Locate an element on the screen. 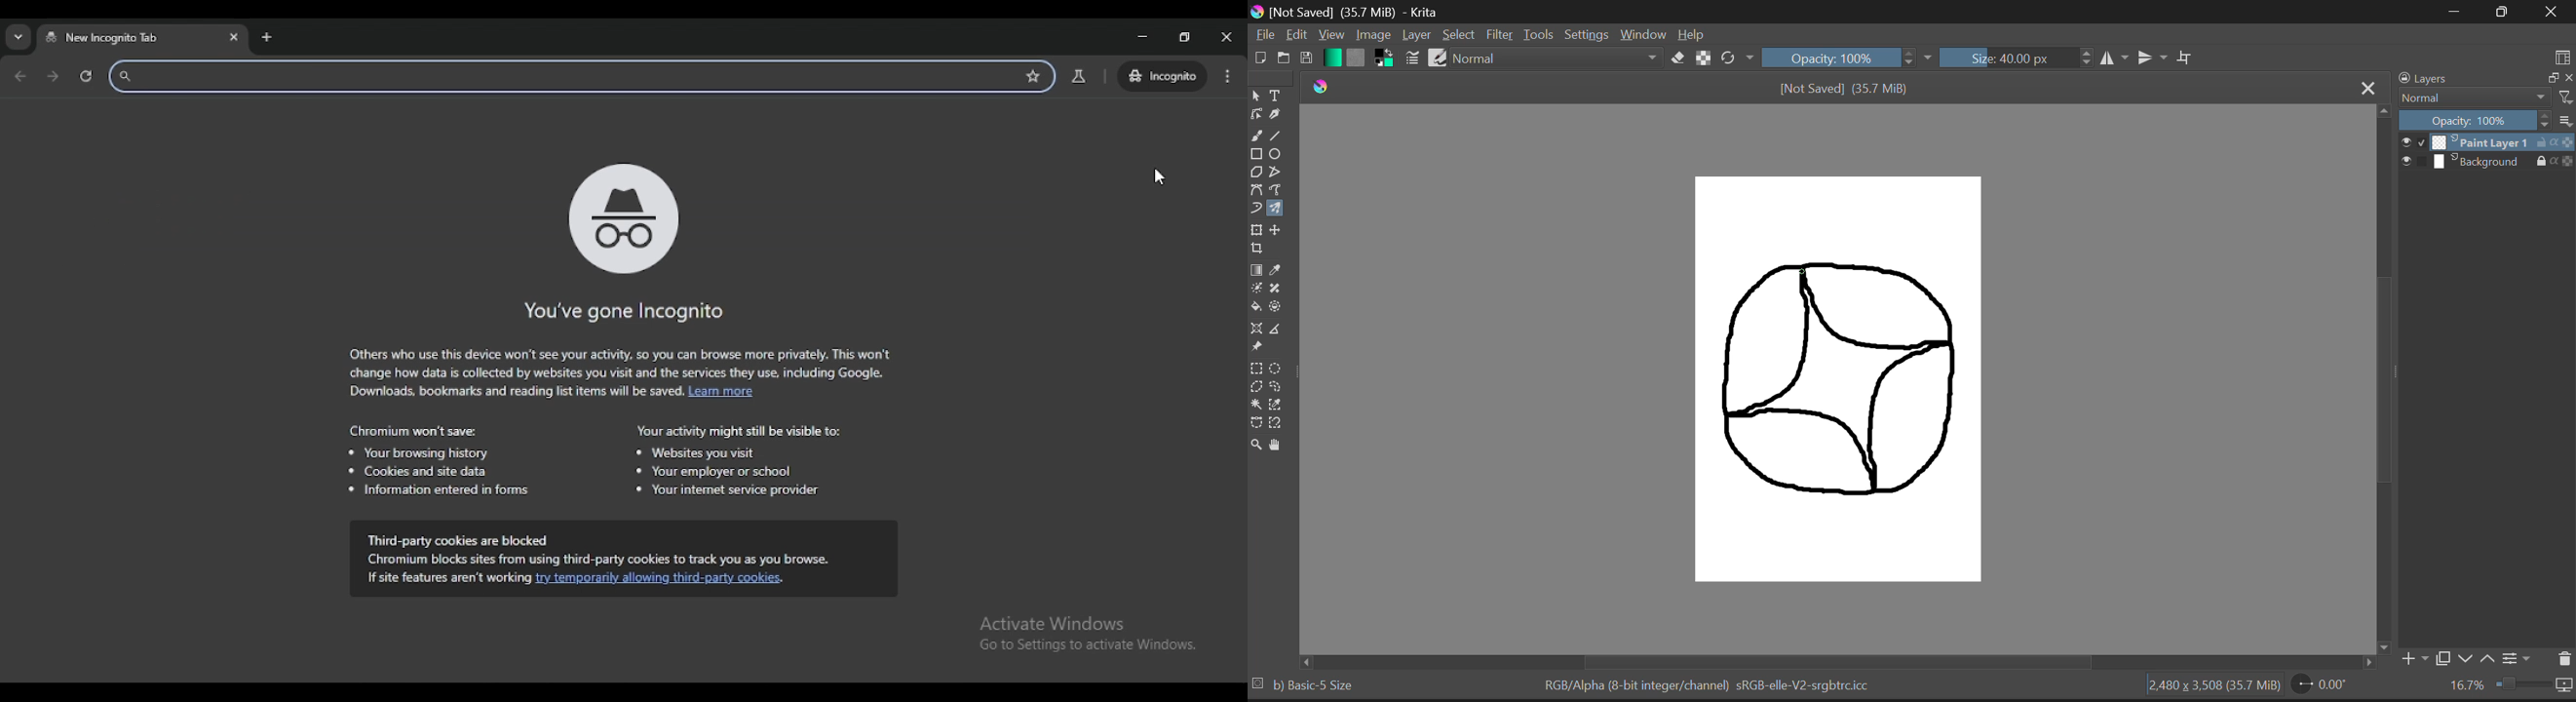 This screenshot has height=728, width=2576. close is located at coordinates (2568, 78).